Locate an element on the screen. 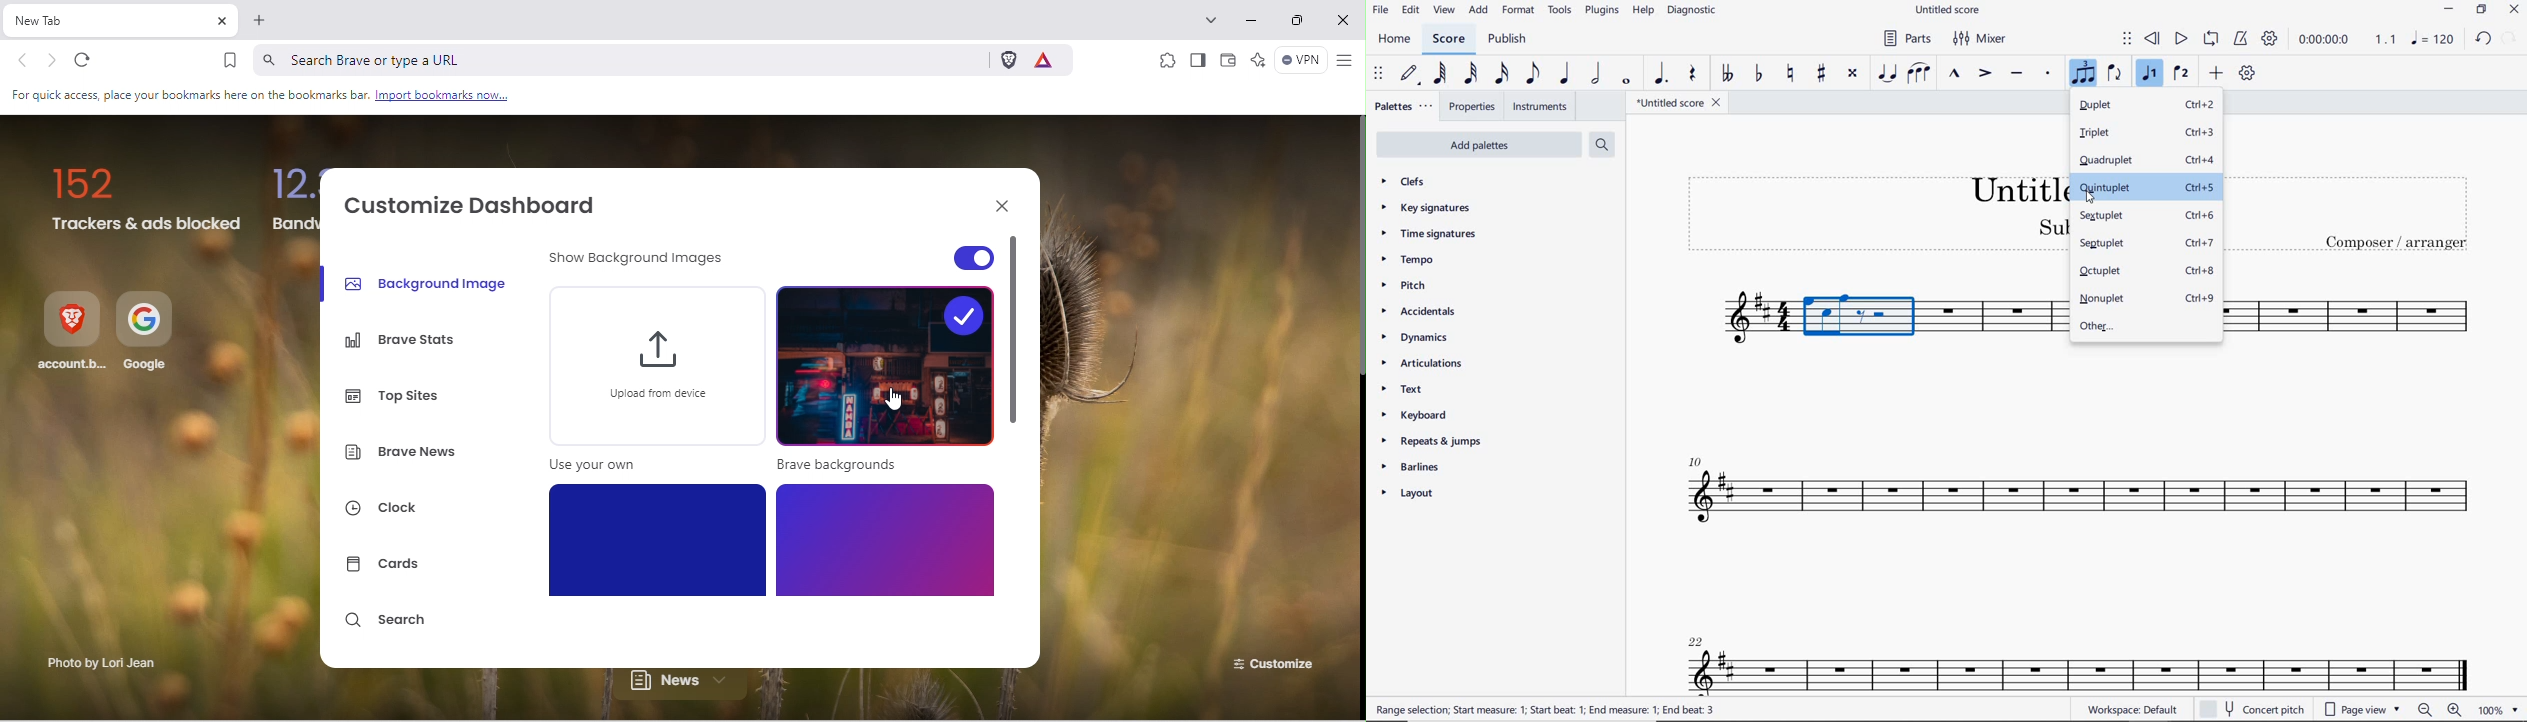  Tuplet is located at coordinates (2085, 75).